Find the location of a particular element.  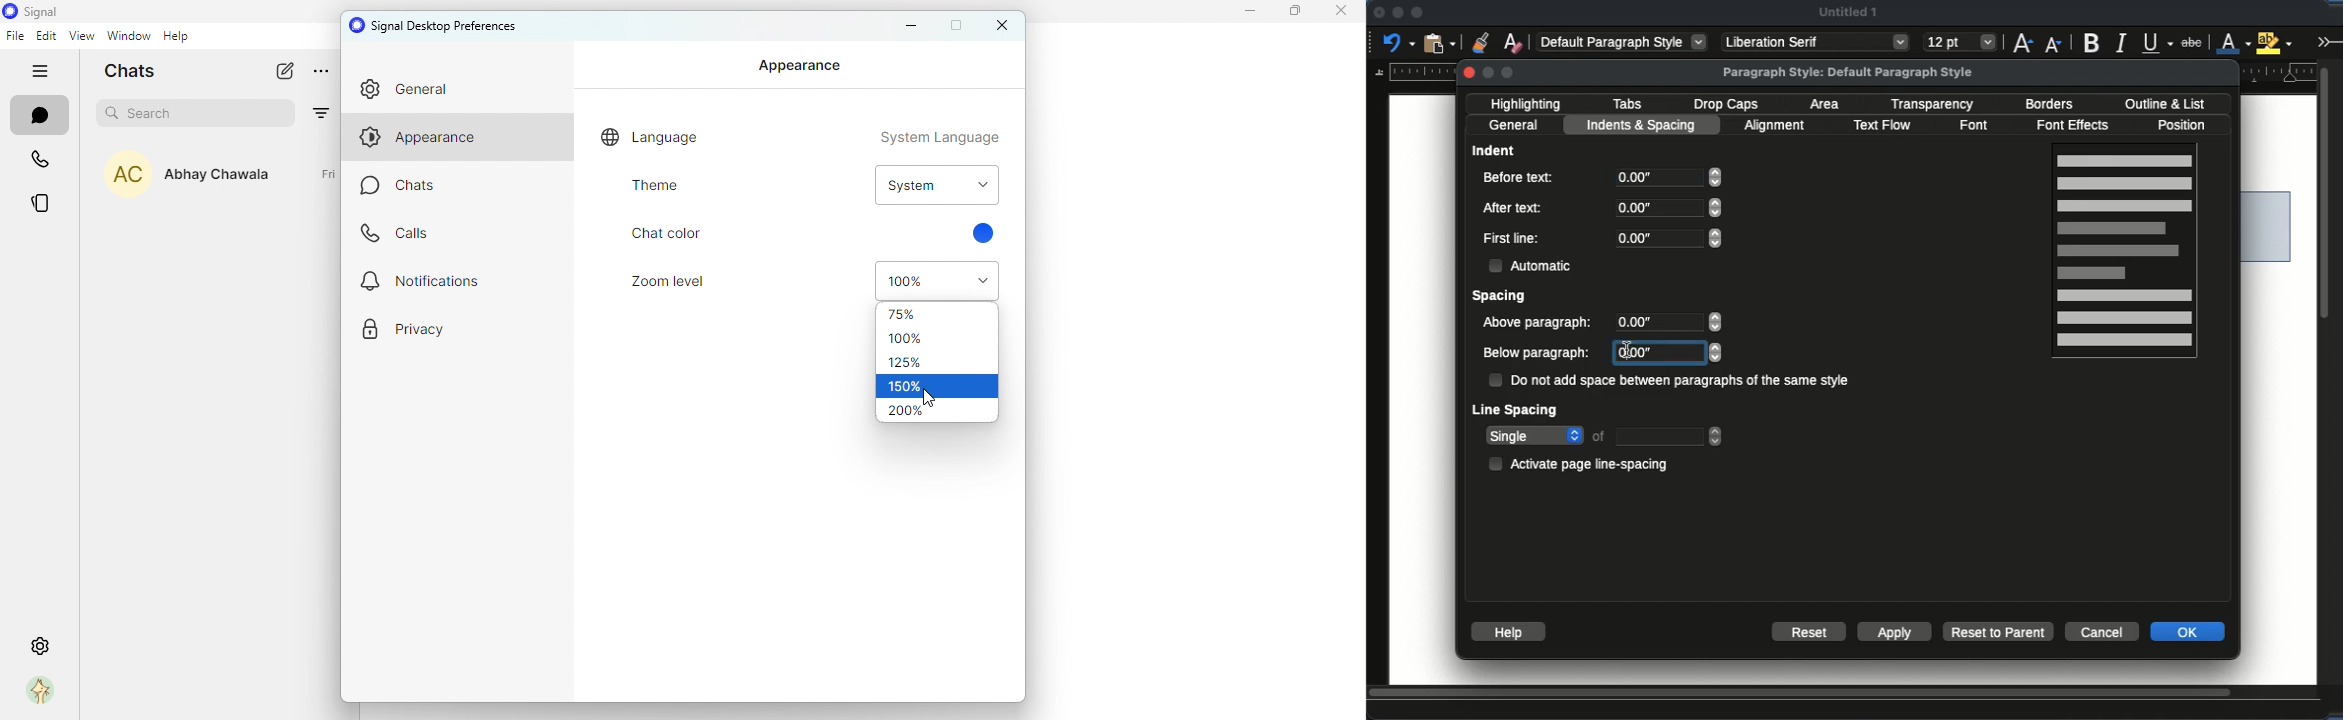

cancel is located at coordinates (2102, 630).